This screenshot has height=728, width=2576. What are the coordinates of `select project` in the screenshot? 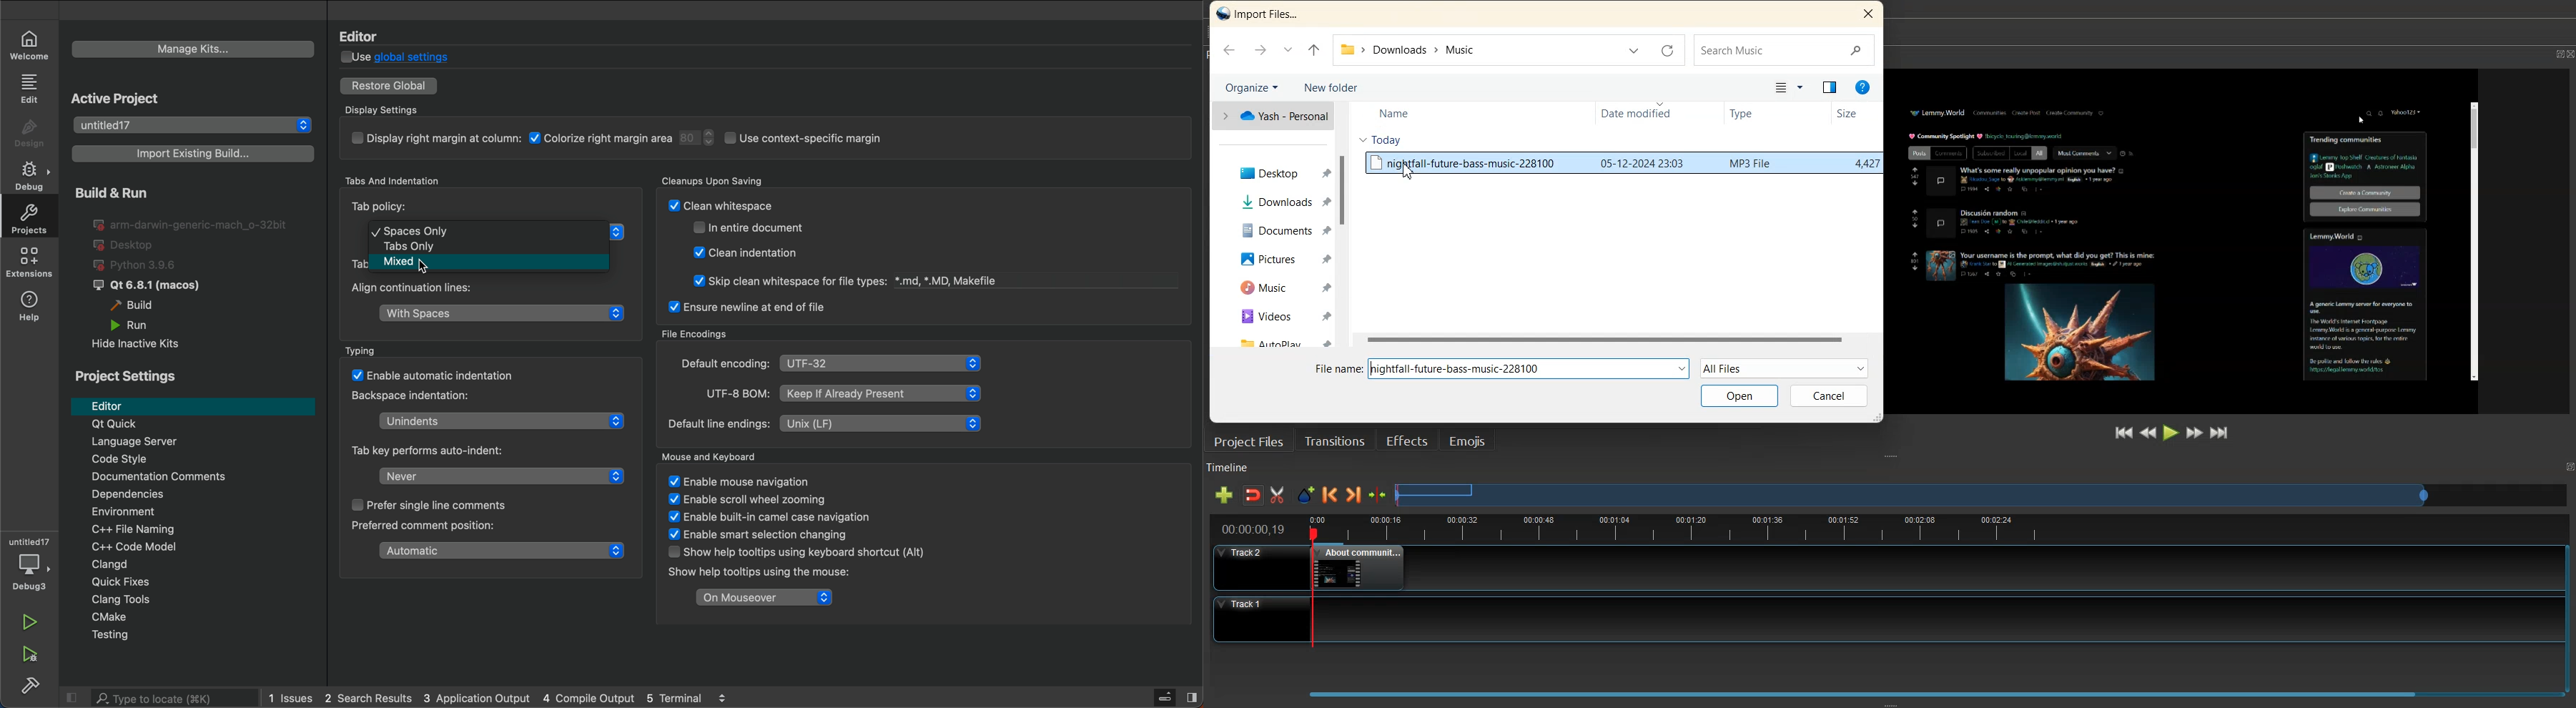 It's located at (193, 125).